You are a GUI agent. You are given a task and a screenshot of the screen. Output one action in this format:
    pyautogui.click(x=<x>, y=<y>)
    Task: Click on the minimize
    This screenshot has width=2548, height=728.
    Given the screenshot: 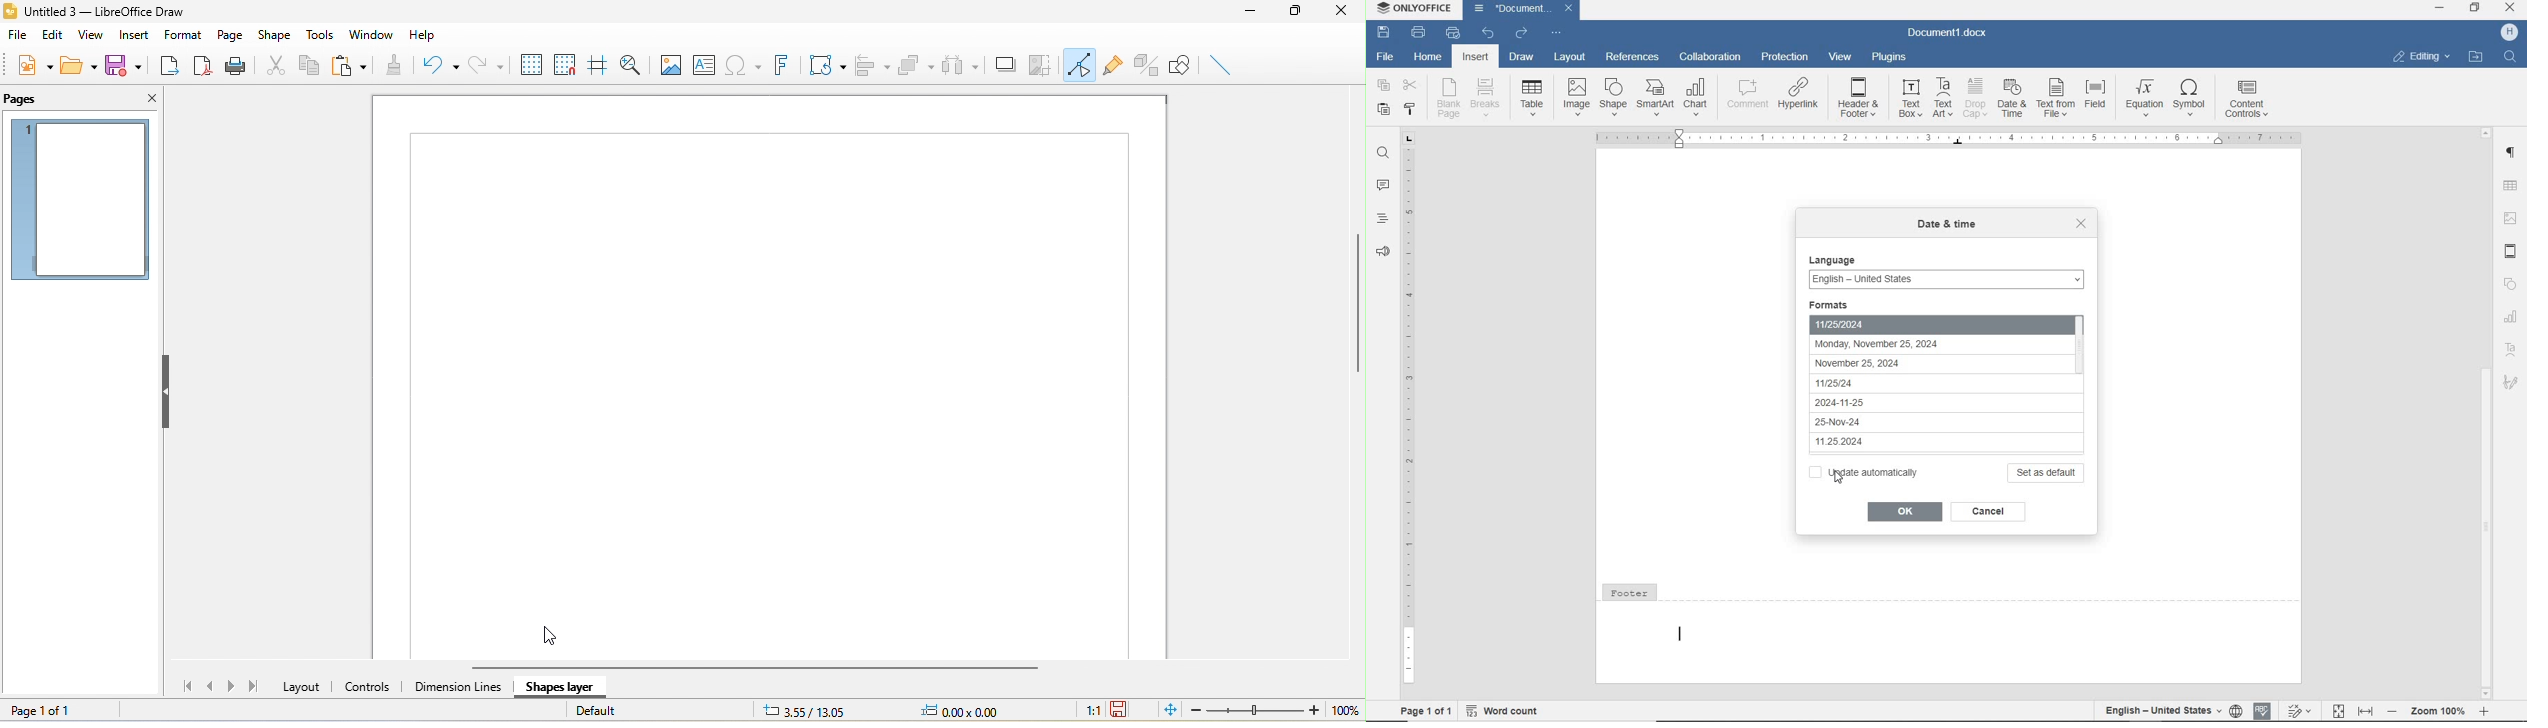 What is the action you would take?
    pyautogui.click(x=2440, y=9)
    